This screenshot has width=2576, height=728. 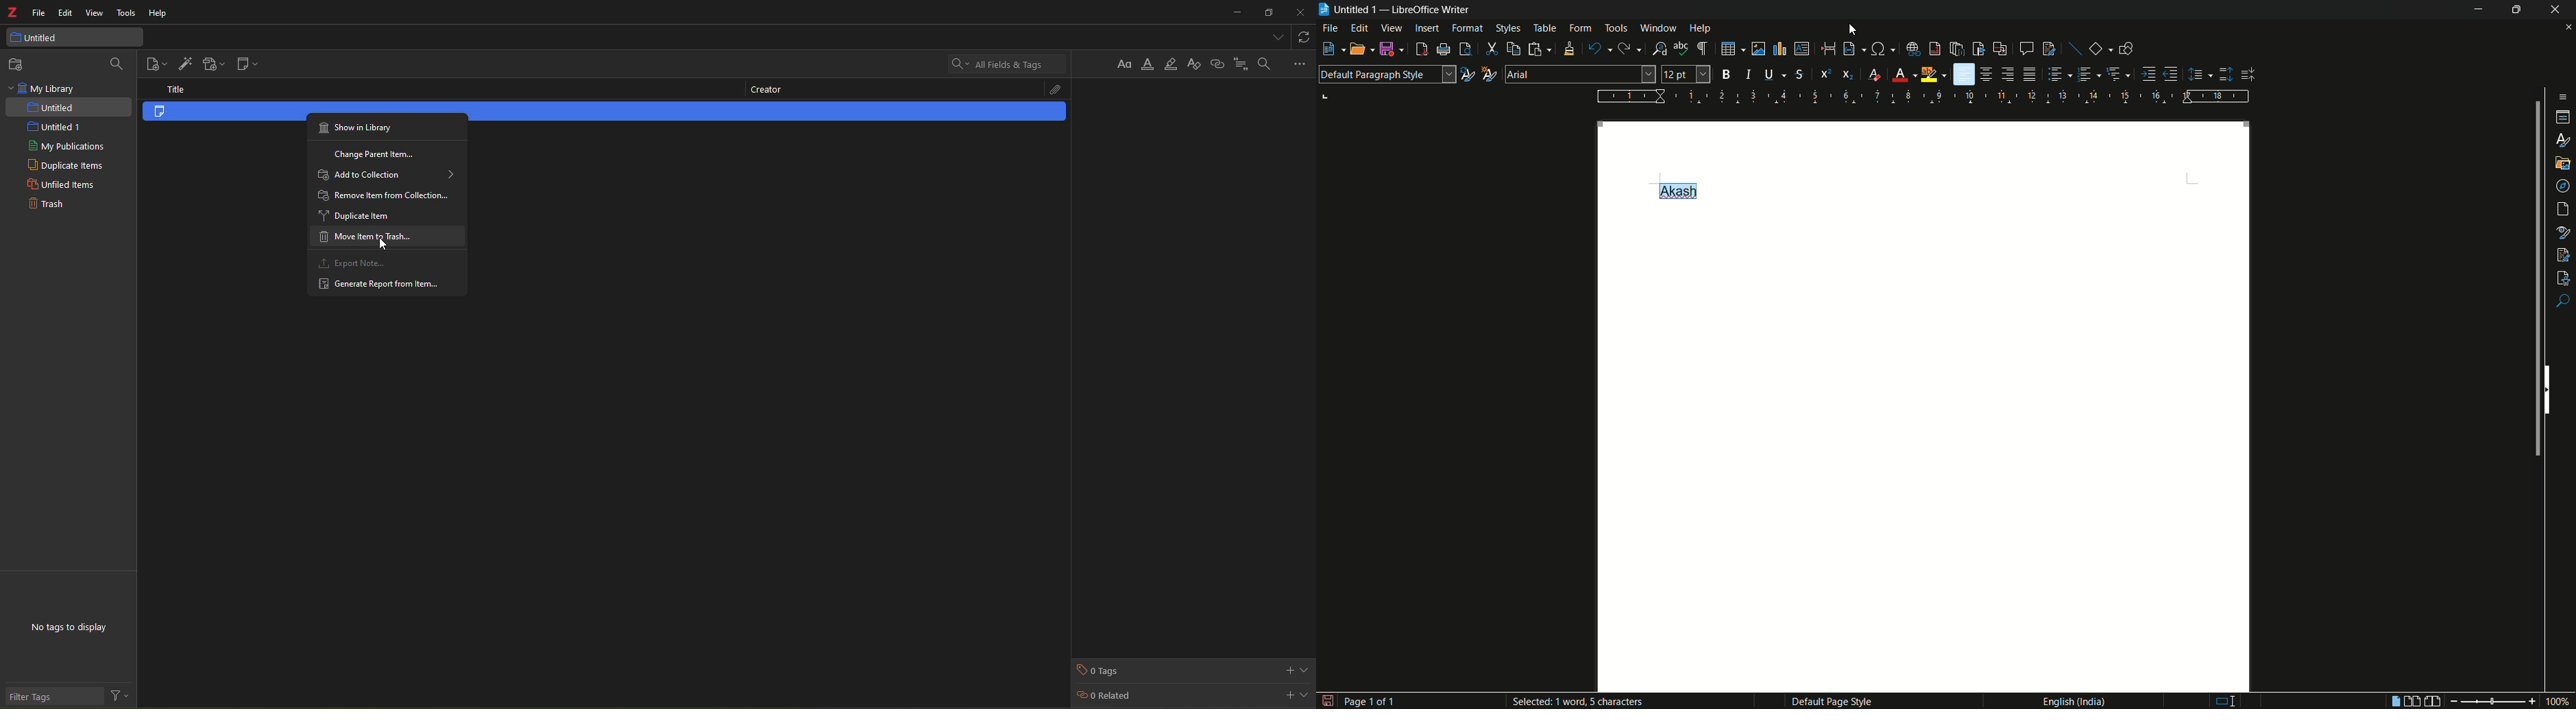 I want to click on scale factor, so click(x=2559, y=702).